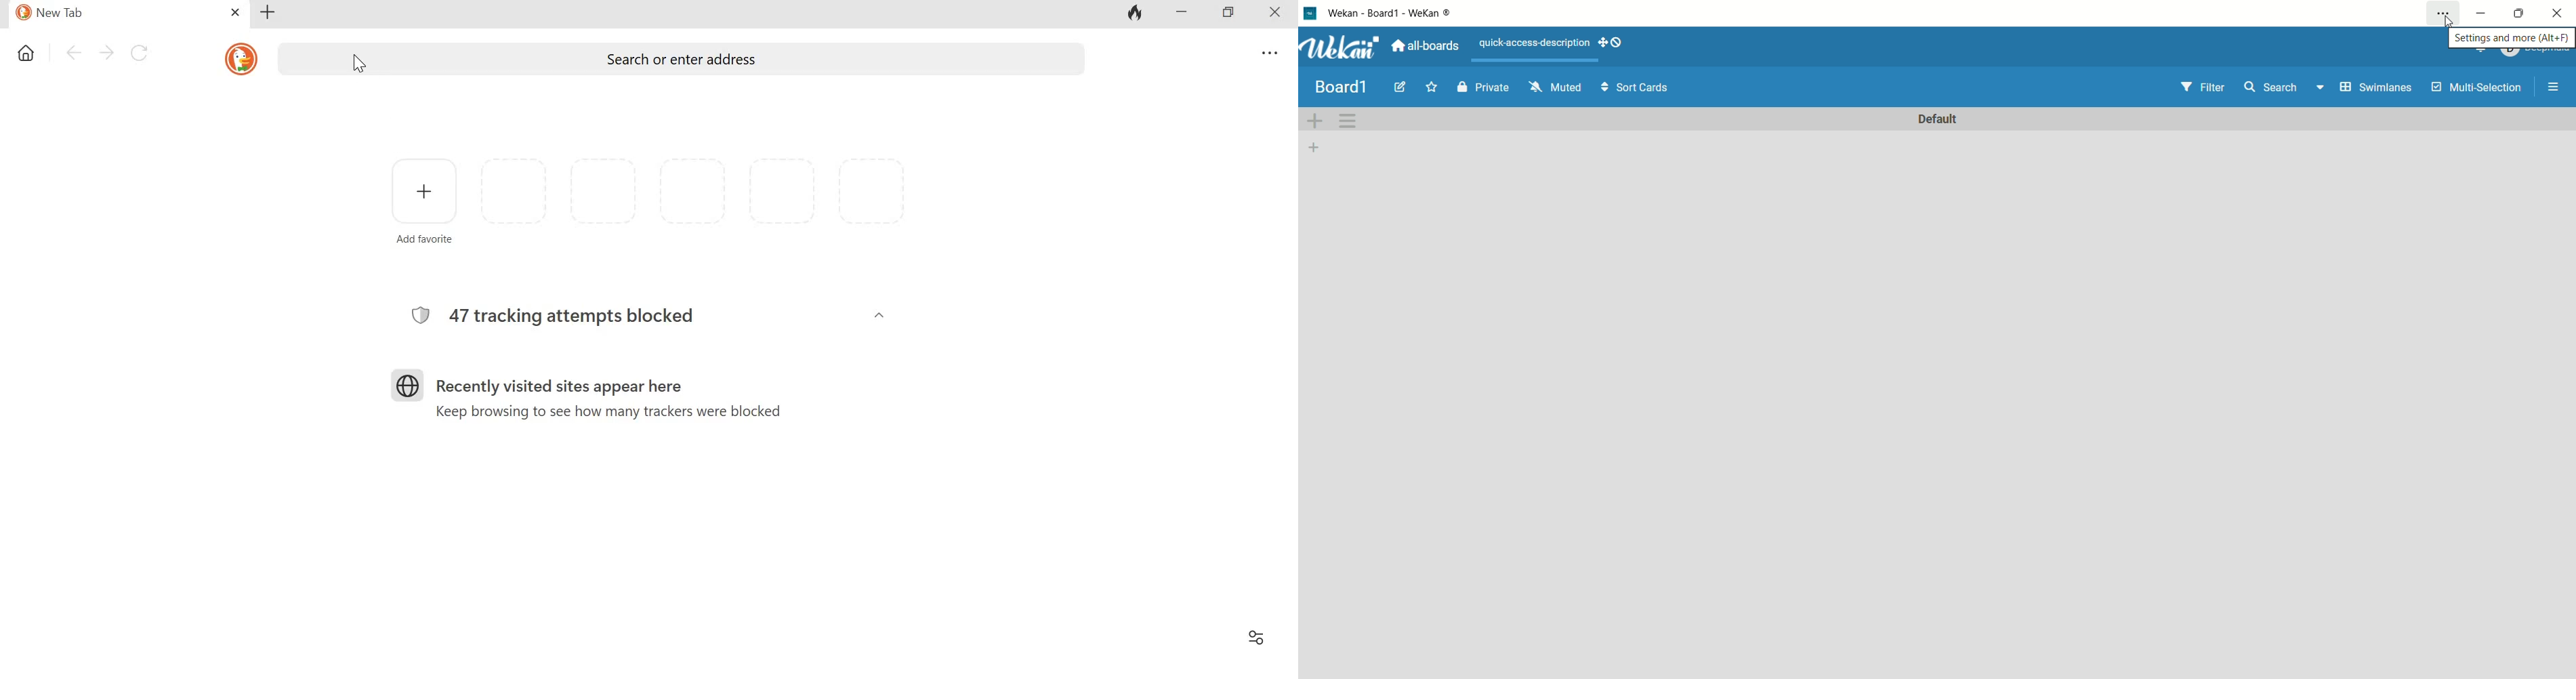  What do you see at coordinates (1403, 90) in the screenshot?
I see `edit` at bounding box center [1403, 90].